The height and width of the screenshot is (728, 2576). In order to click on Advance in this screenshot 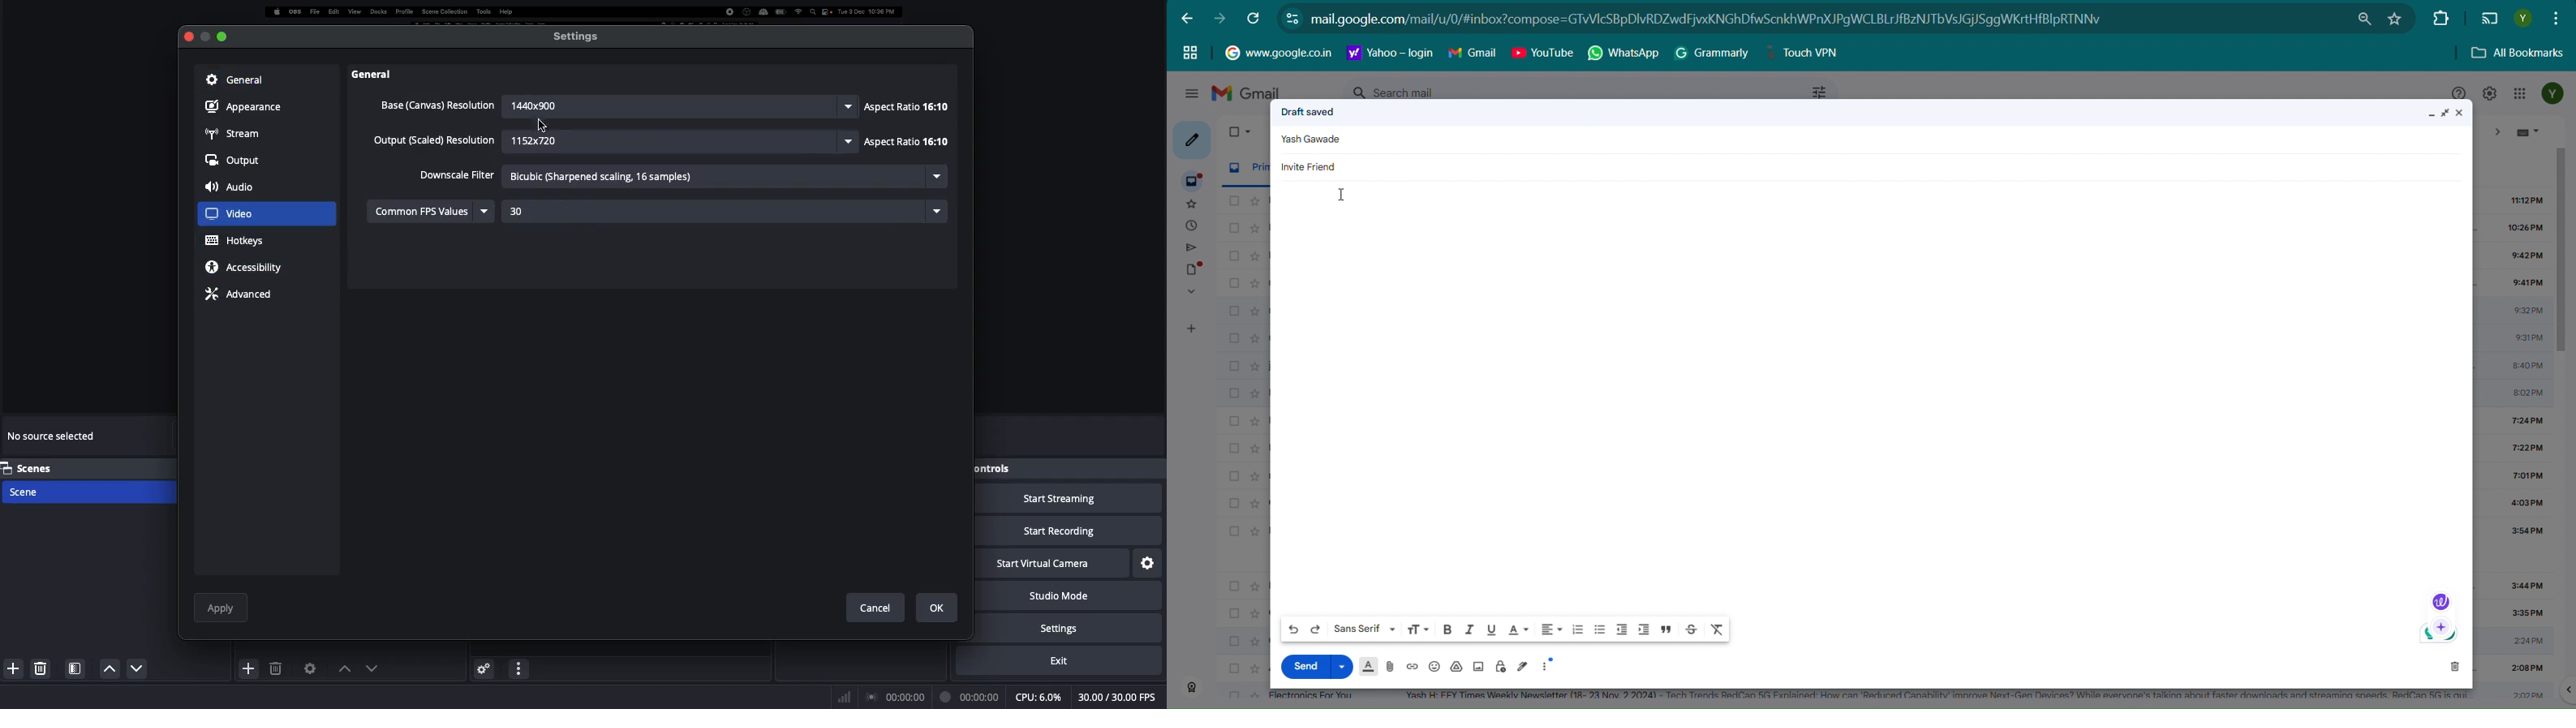, I will do `click(241, 293)`.